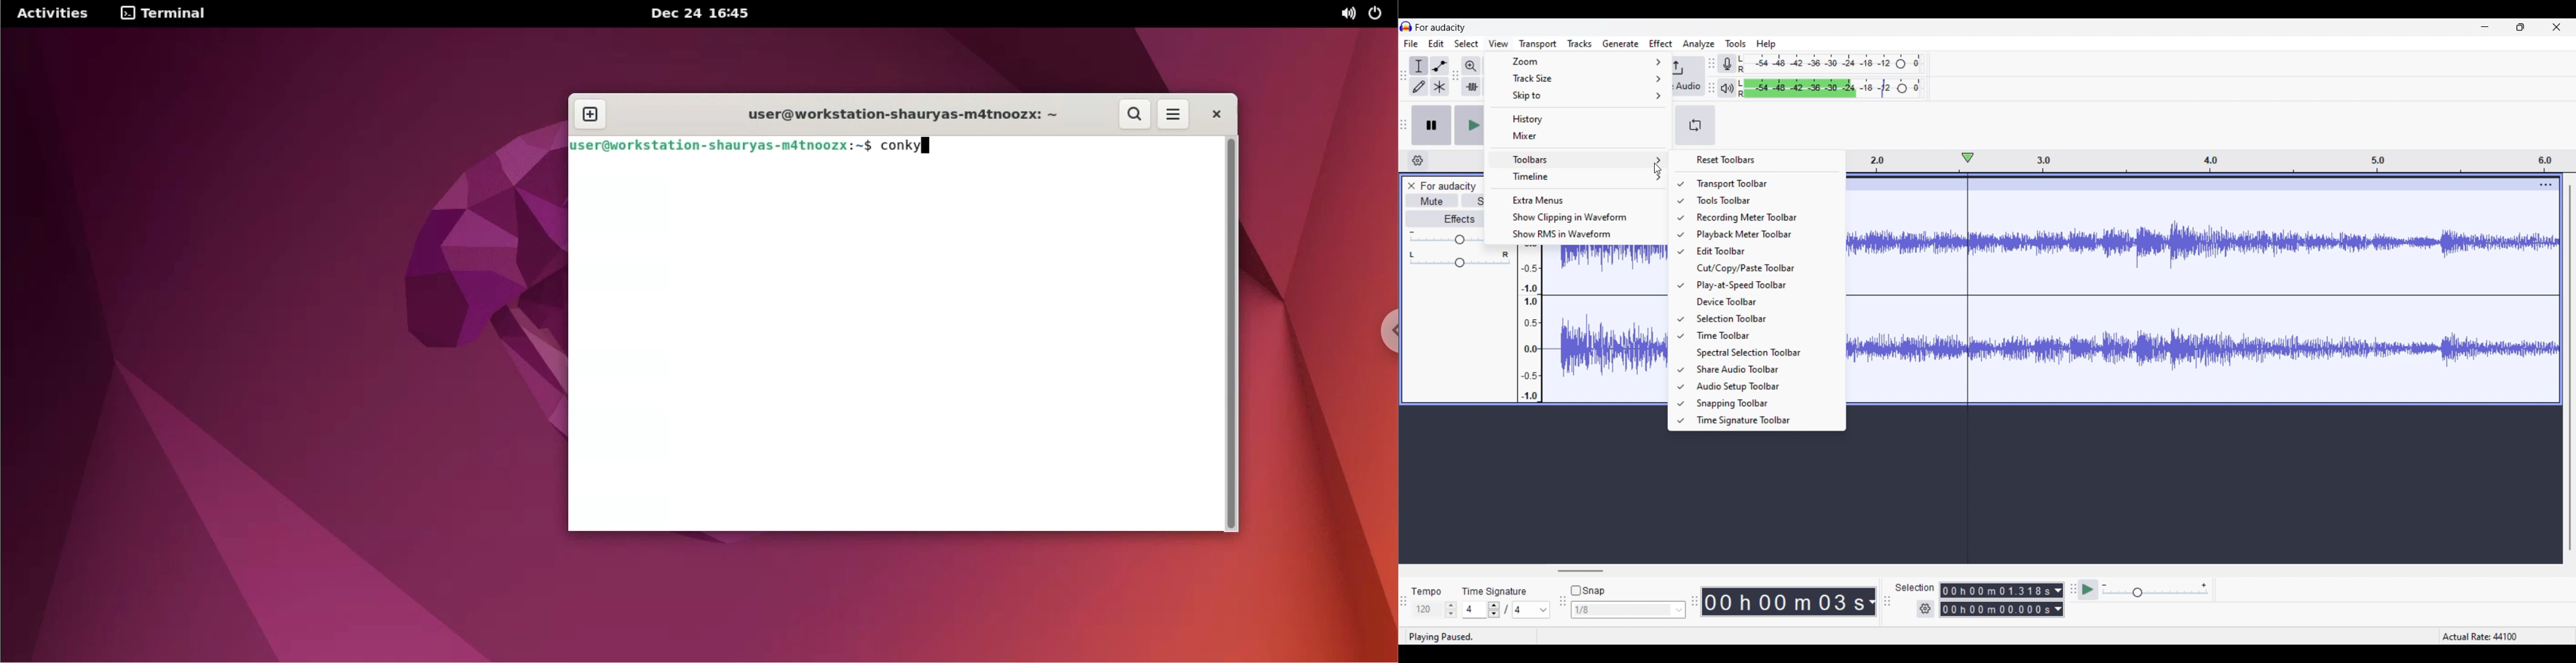  Describe the element at coordinates (1439, 66) in the screenshot. I see `Envelop tool` at that location.